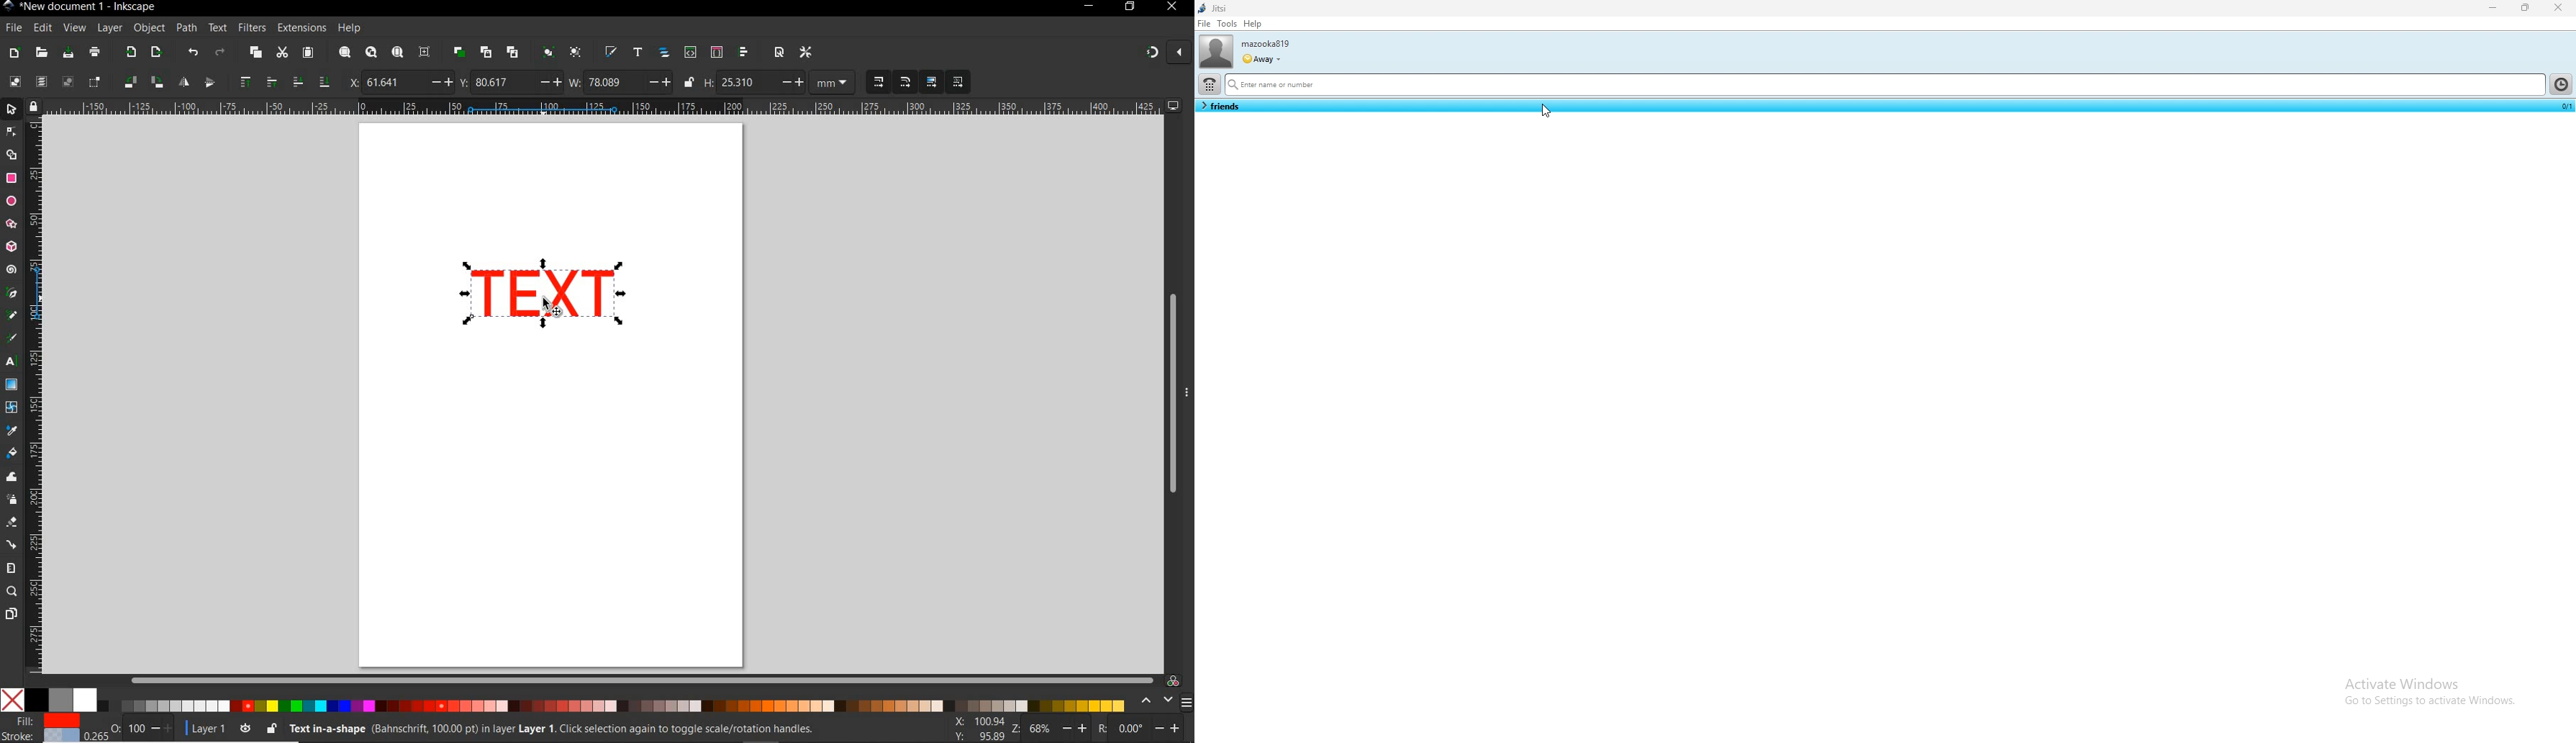  What do you see at coordinates (11, 592) in the screenshot?
I see `zoom tool` at bounding box center [11, 592].